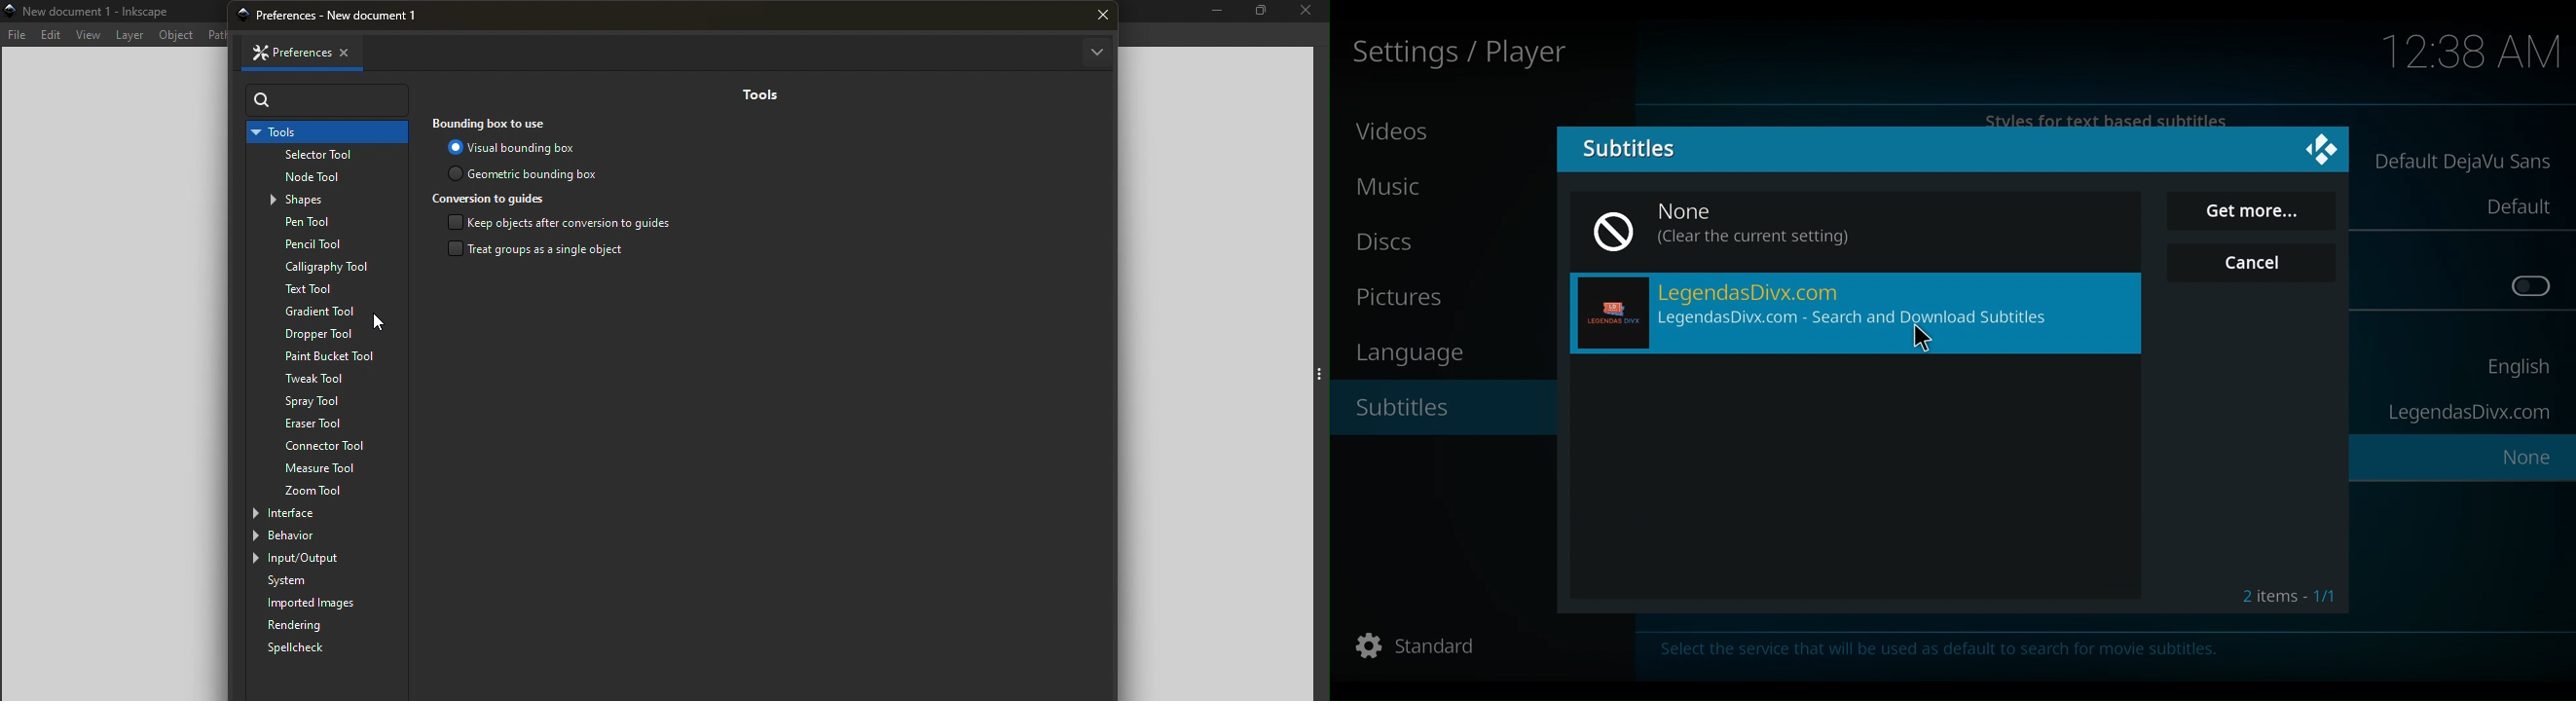 Image resolution: width=2576 pixels, height=728 pixels. I want to click on Default, so click(2517, 206).